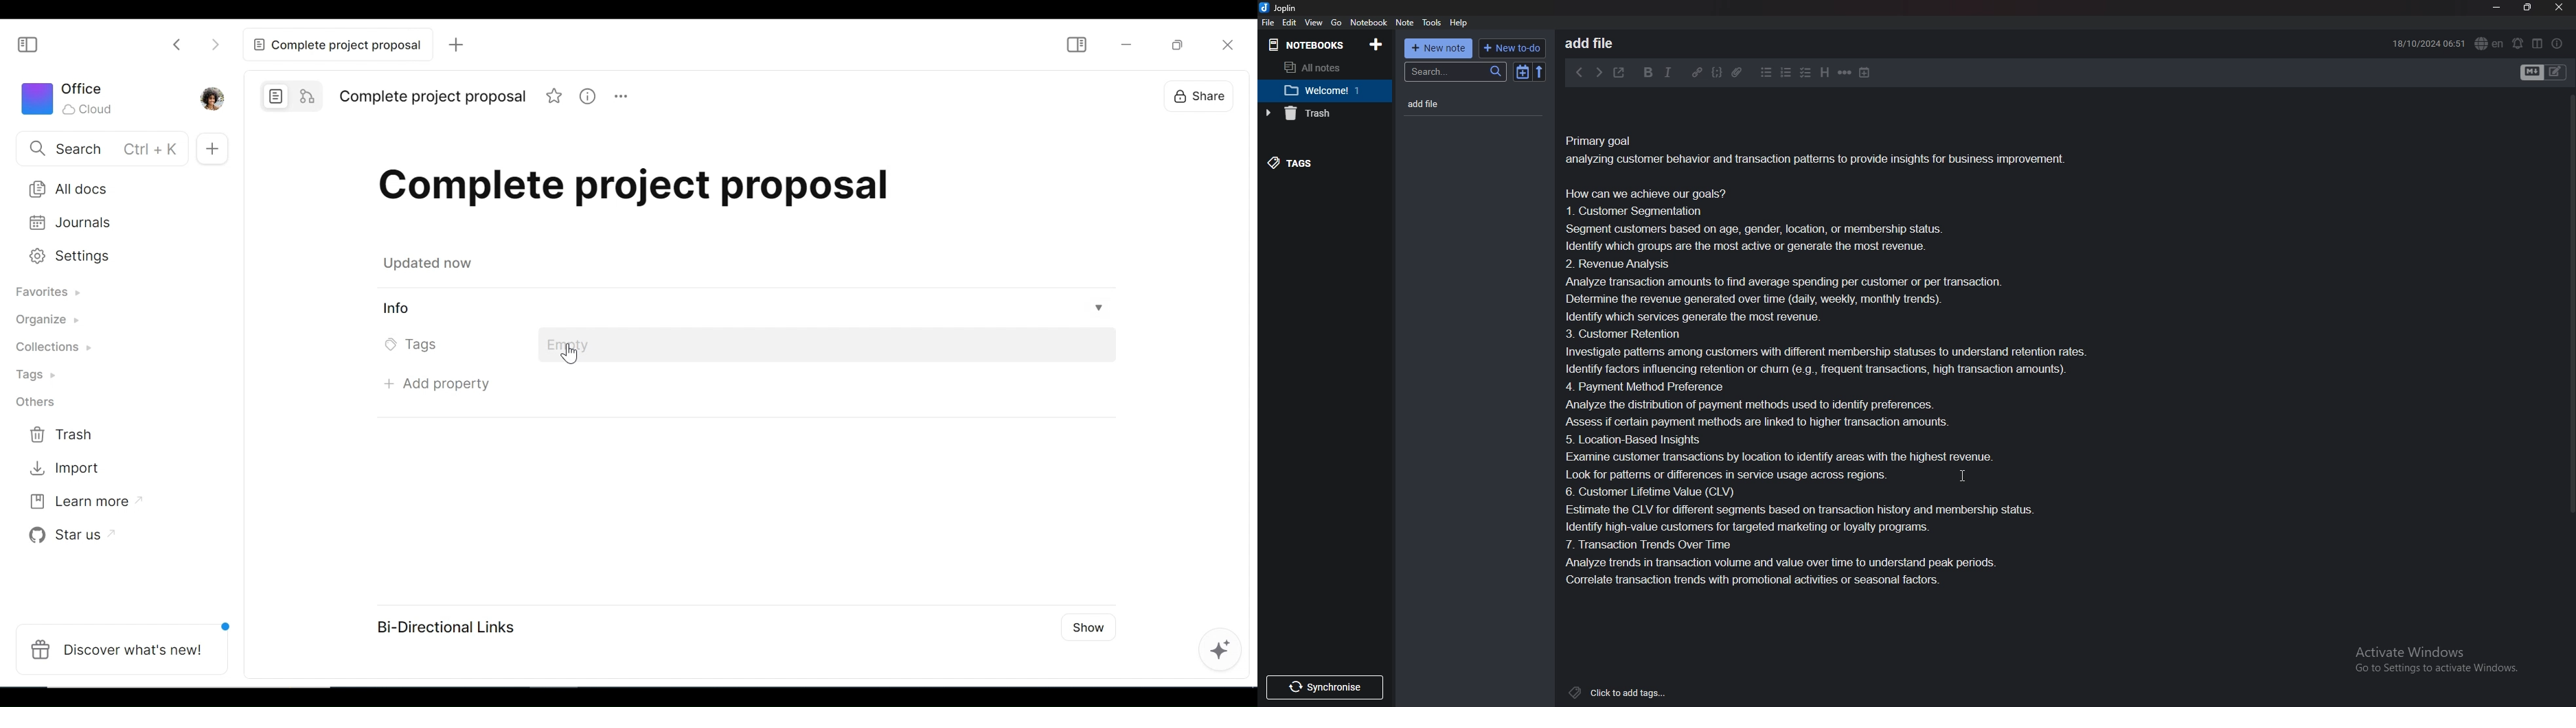 This screenshot has height=728, width=2576. What do you see at coordinates (71, 99) in the screenshot?
I see `Workspace` at bounding box center [71, 99].